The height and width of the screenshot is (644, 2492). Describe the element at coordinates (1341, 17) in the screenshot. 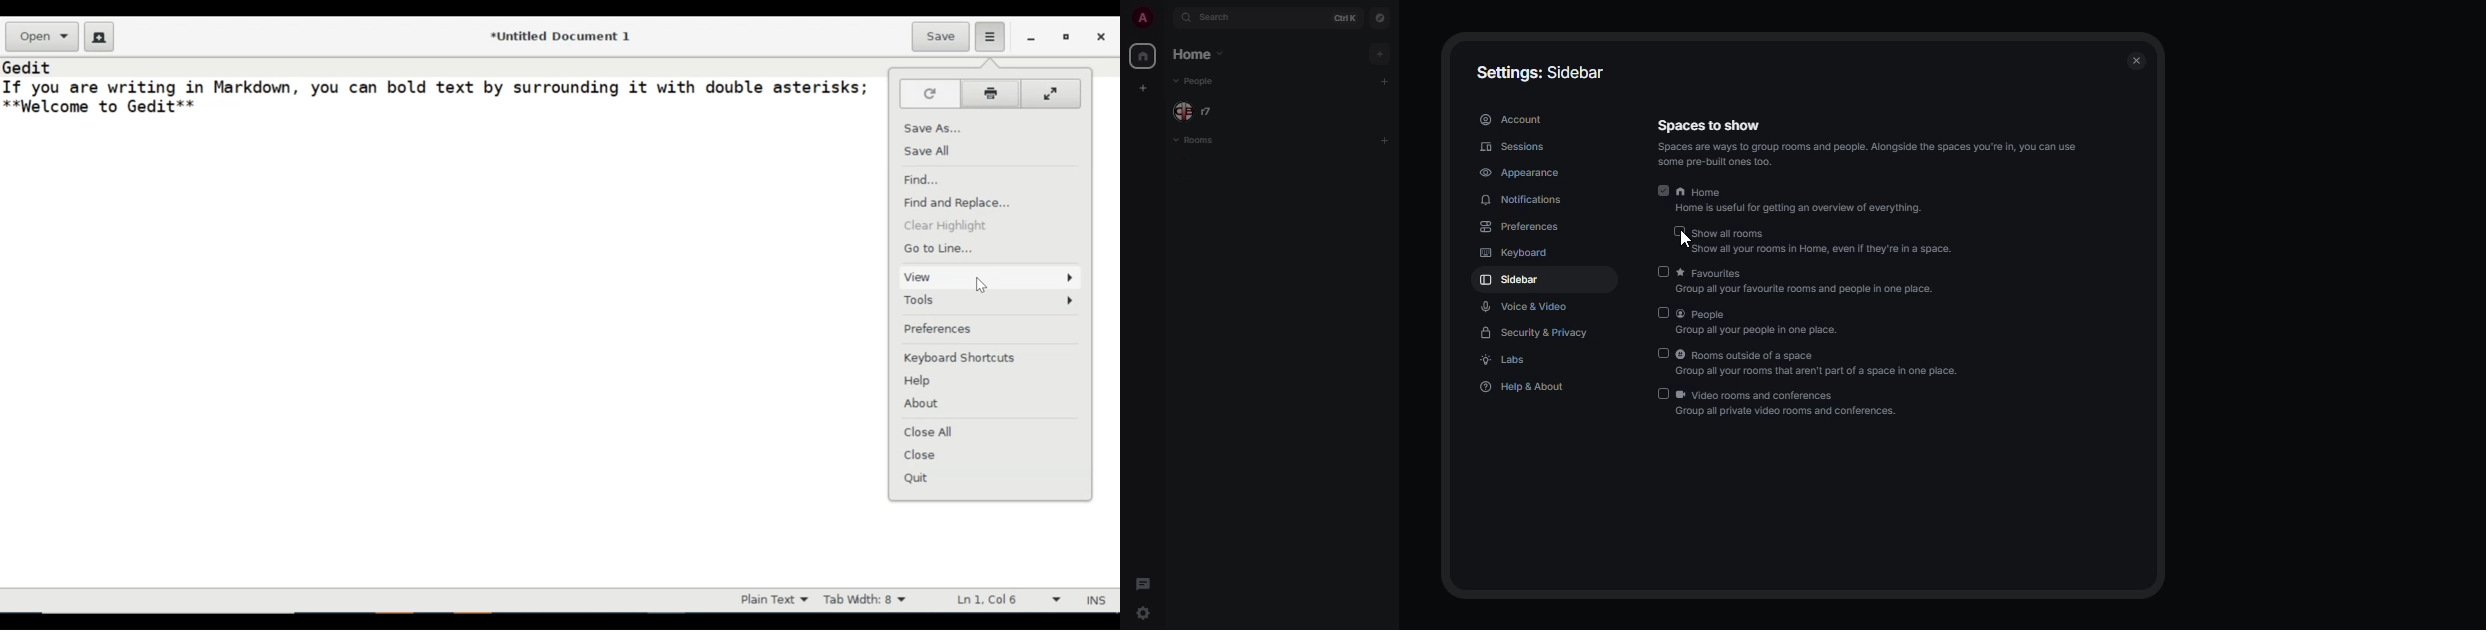

I see `ctrl K` at that location.